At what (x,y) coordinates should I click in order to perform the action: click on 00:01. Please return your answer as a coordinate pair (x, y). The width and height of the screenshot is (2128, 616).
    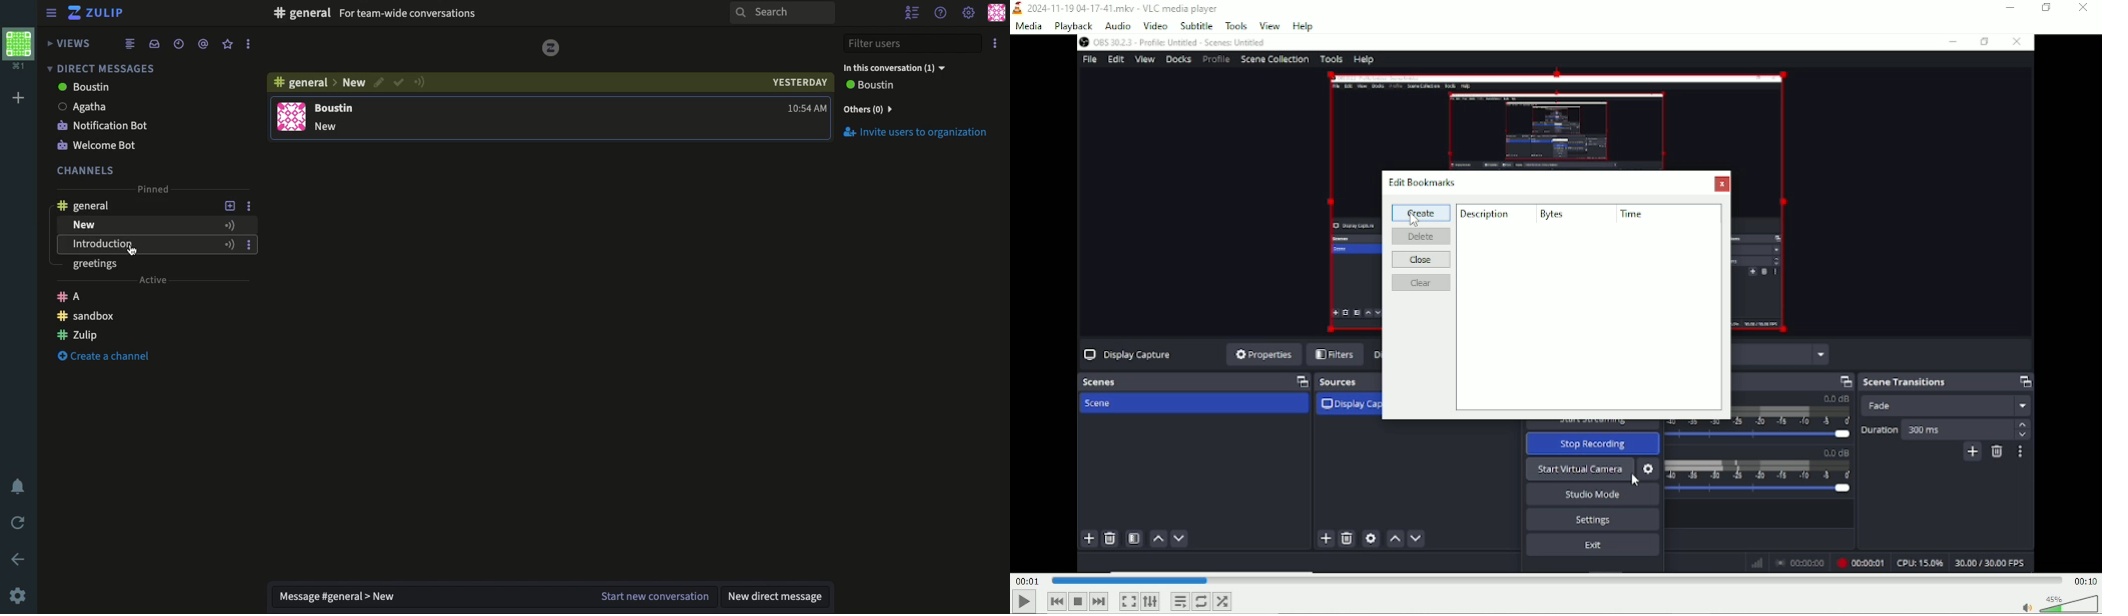
    Looking at the image, I should click on (1027, 579).